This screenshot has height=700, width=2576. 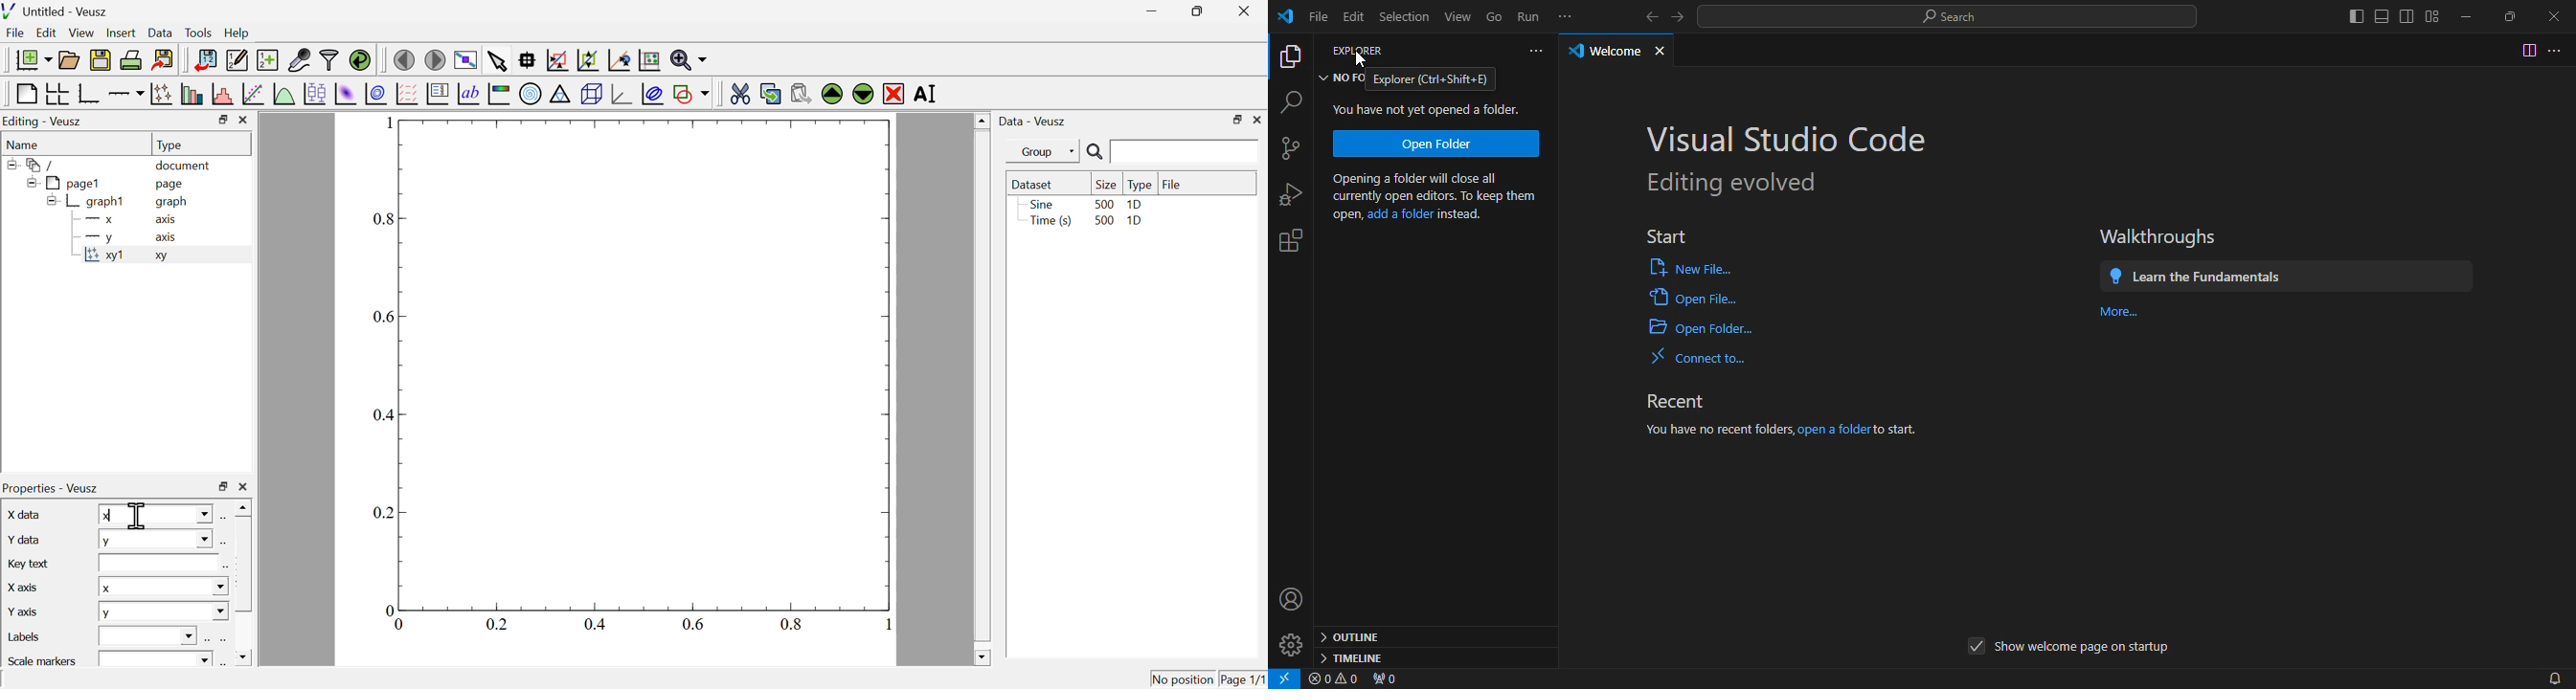 What do you see at coordinates (1534, 46) in the screenshot?
I see `more options` at bounding box center [1534, 46].